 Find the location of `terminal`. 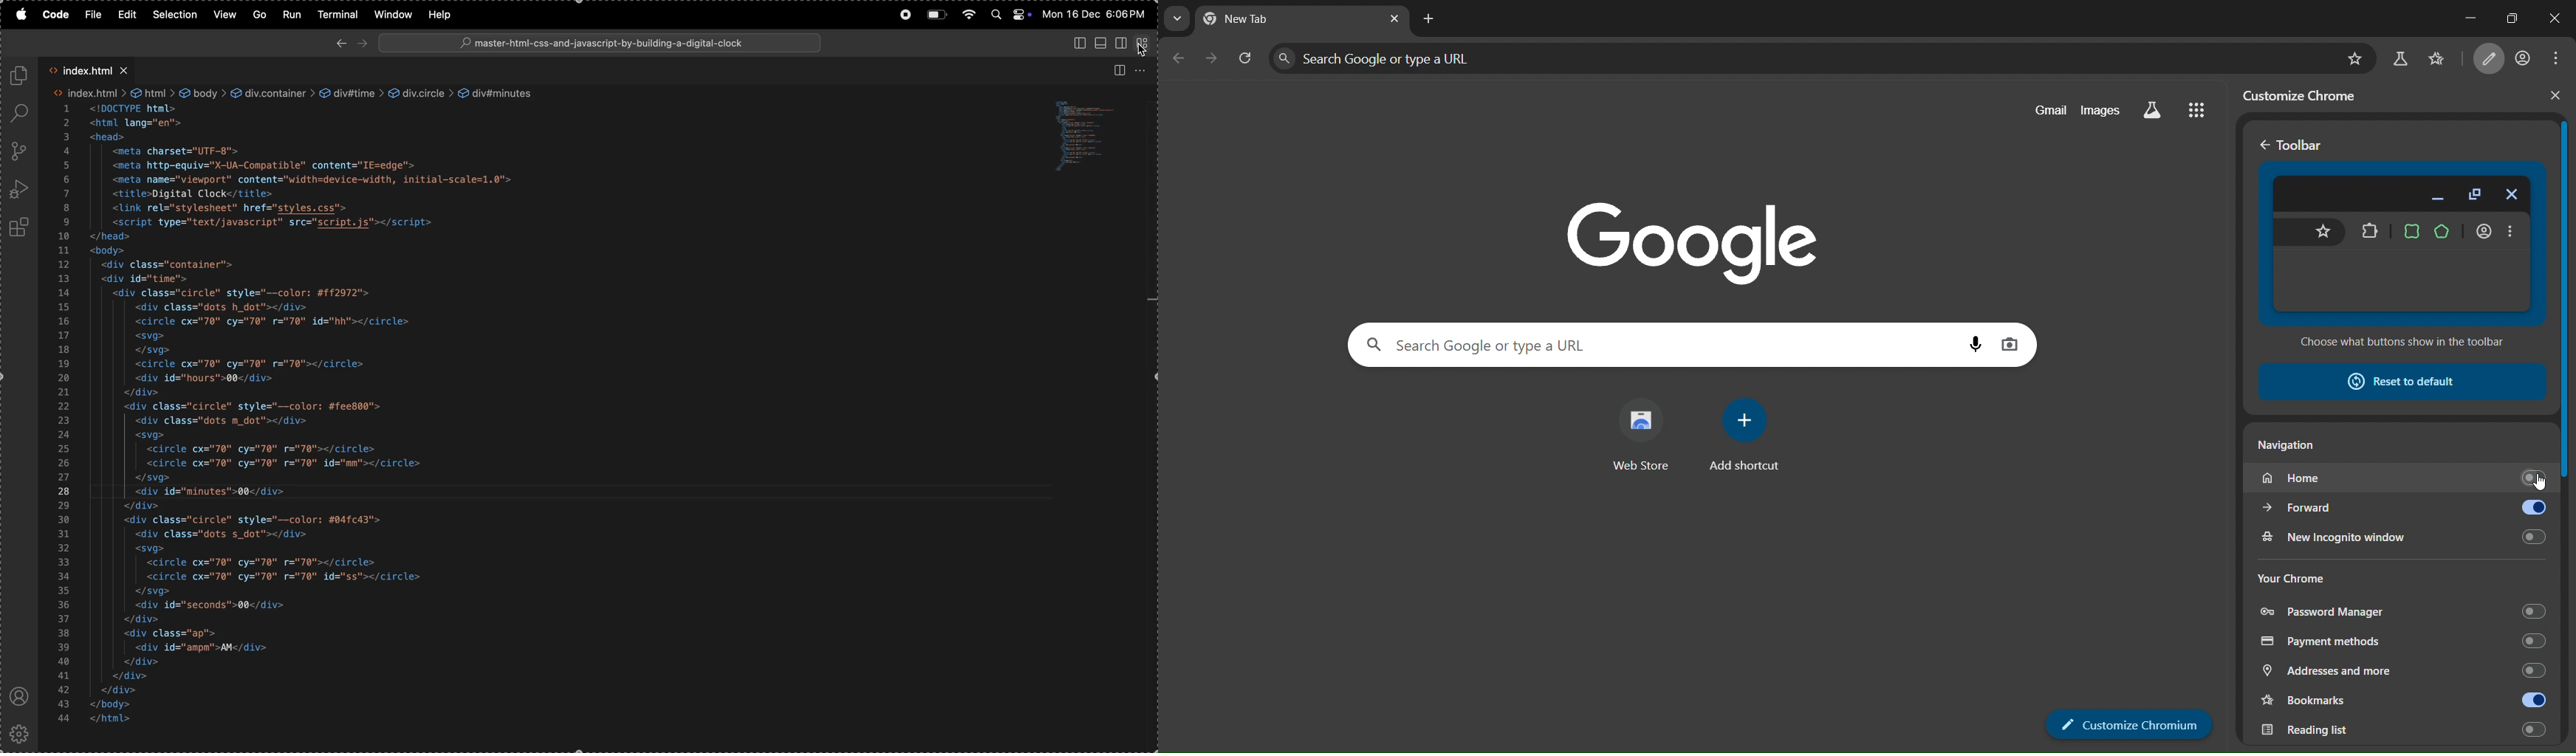

terminal is located at coordinates (338, 15).